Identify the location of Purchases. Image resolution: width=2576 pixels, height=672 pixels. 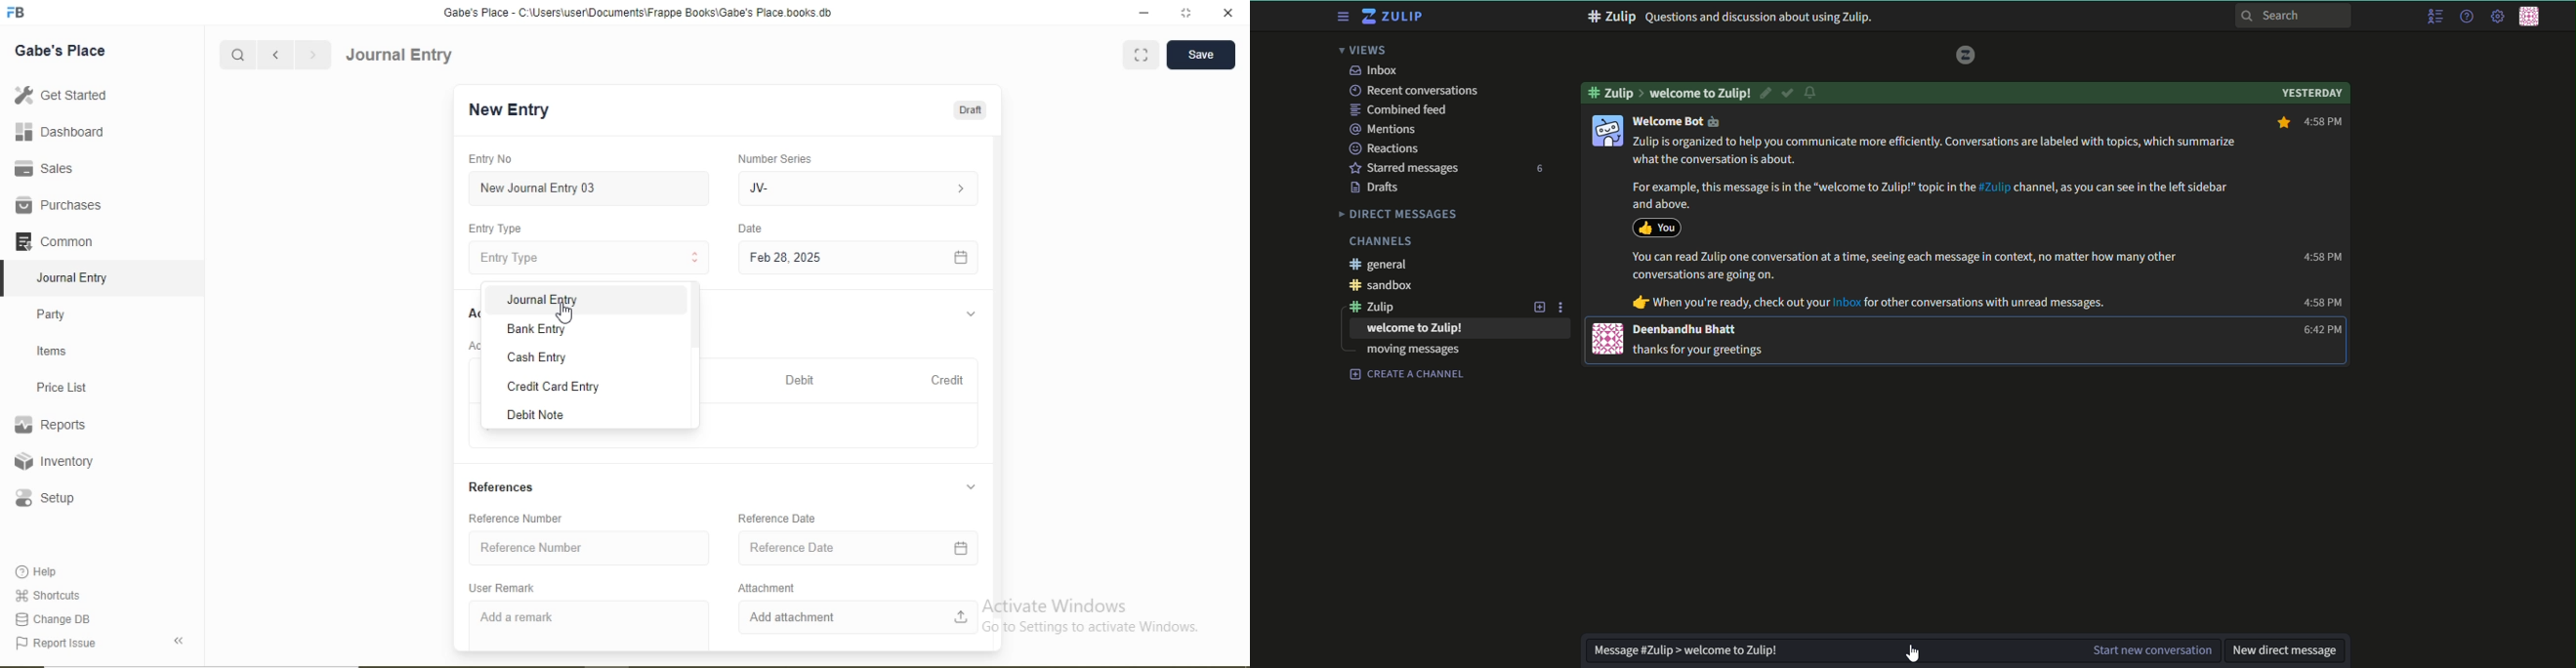
(58, 205).